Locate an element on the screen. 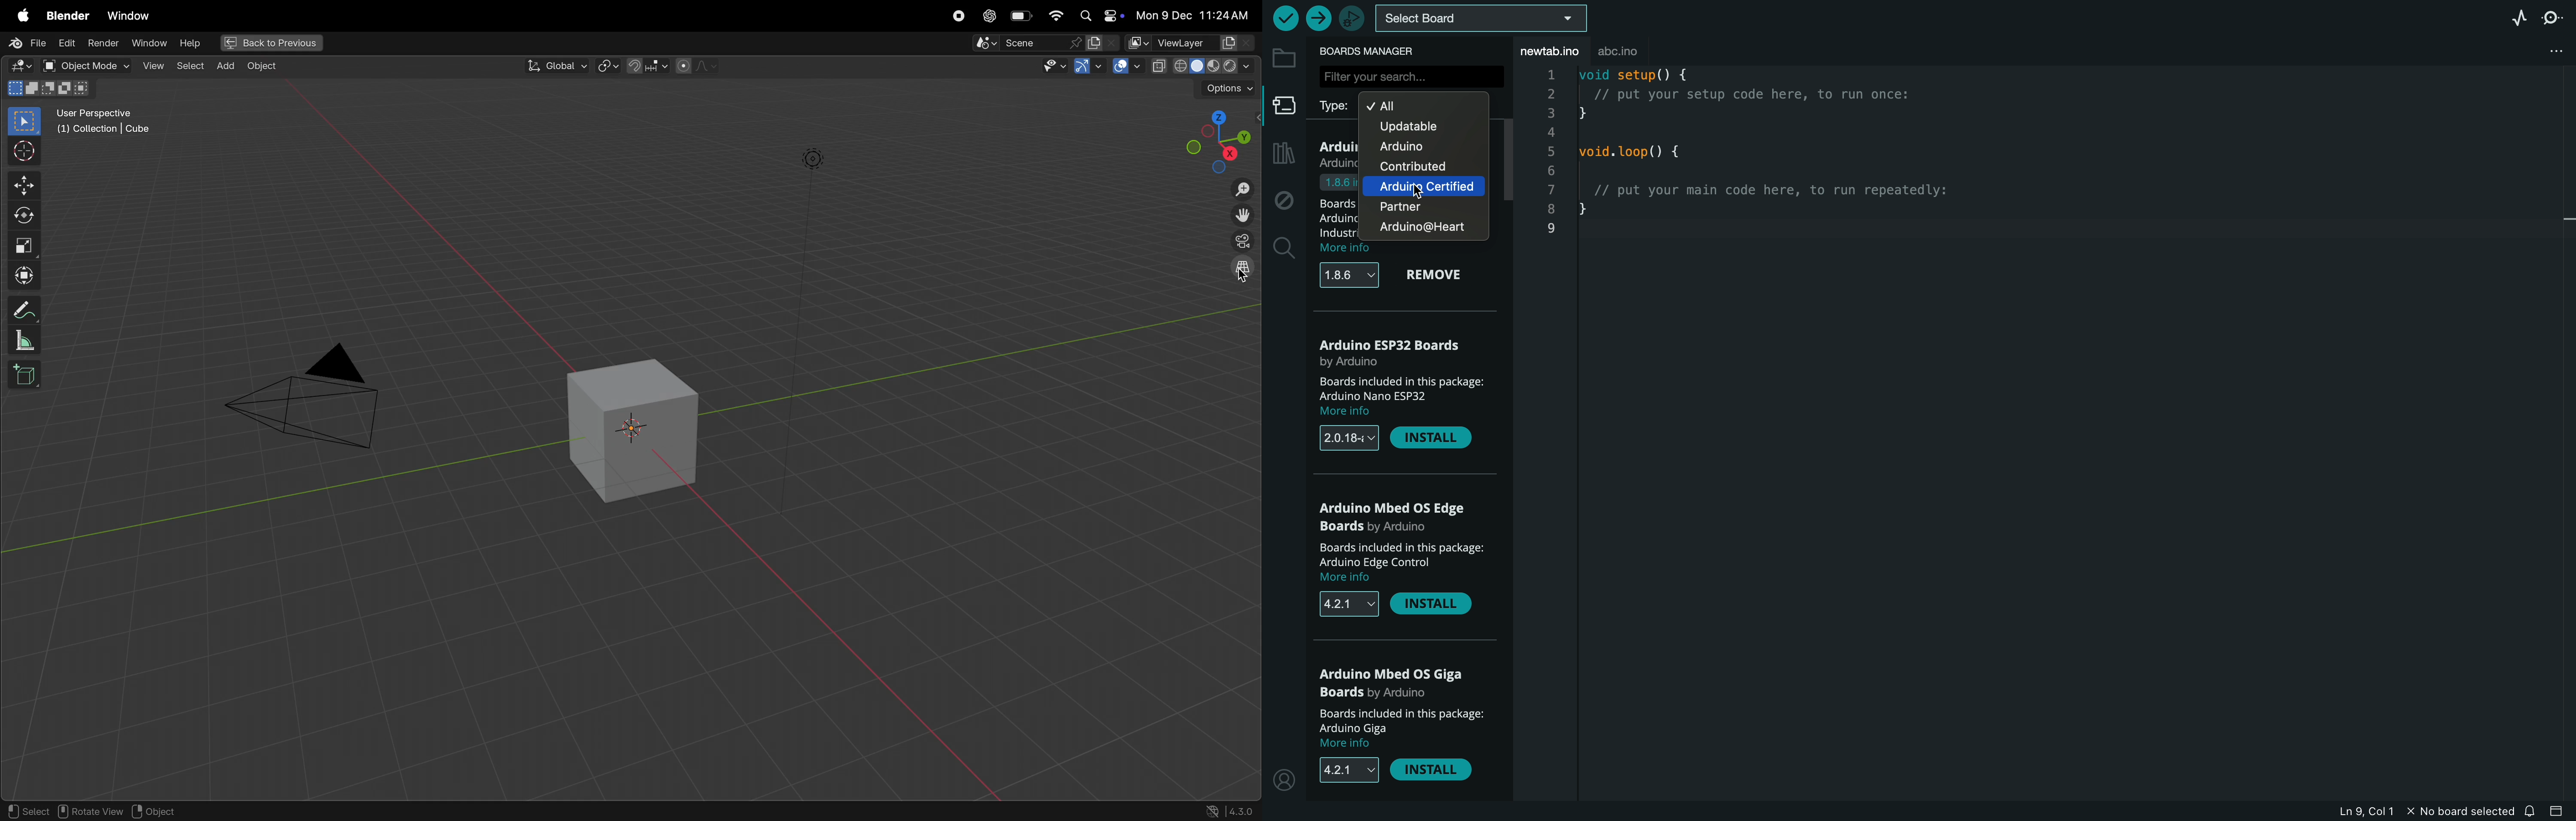 The width and height of the screenshot is (2576, 840). overlays is located at coordinates (1127, 66).